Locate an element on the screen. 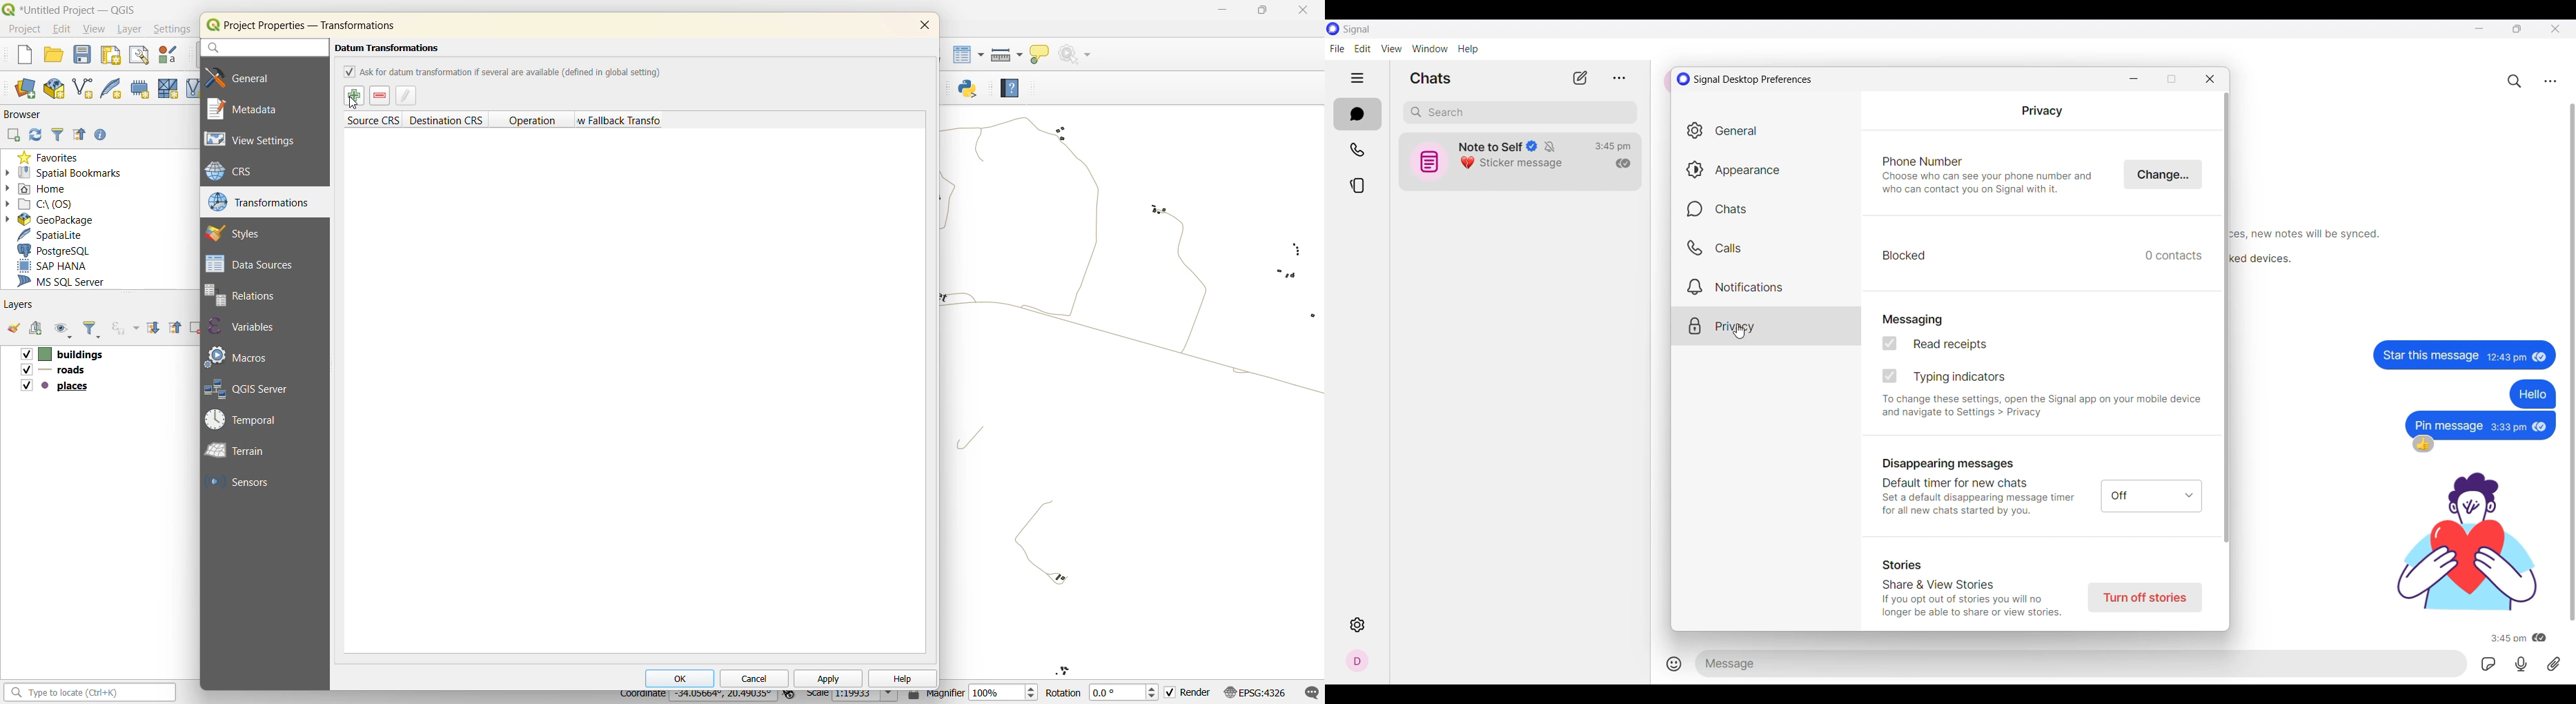  Turn off stories is located at coordinates (2148, 598).